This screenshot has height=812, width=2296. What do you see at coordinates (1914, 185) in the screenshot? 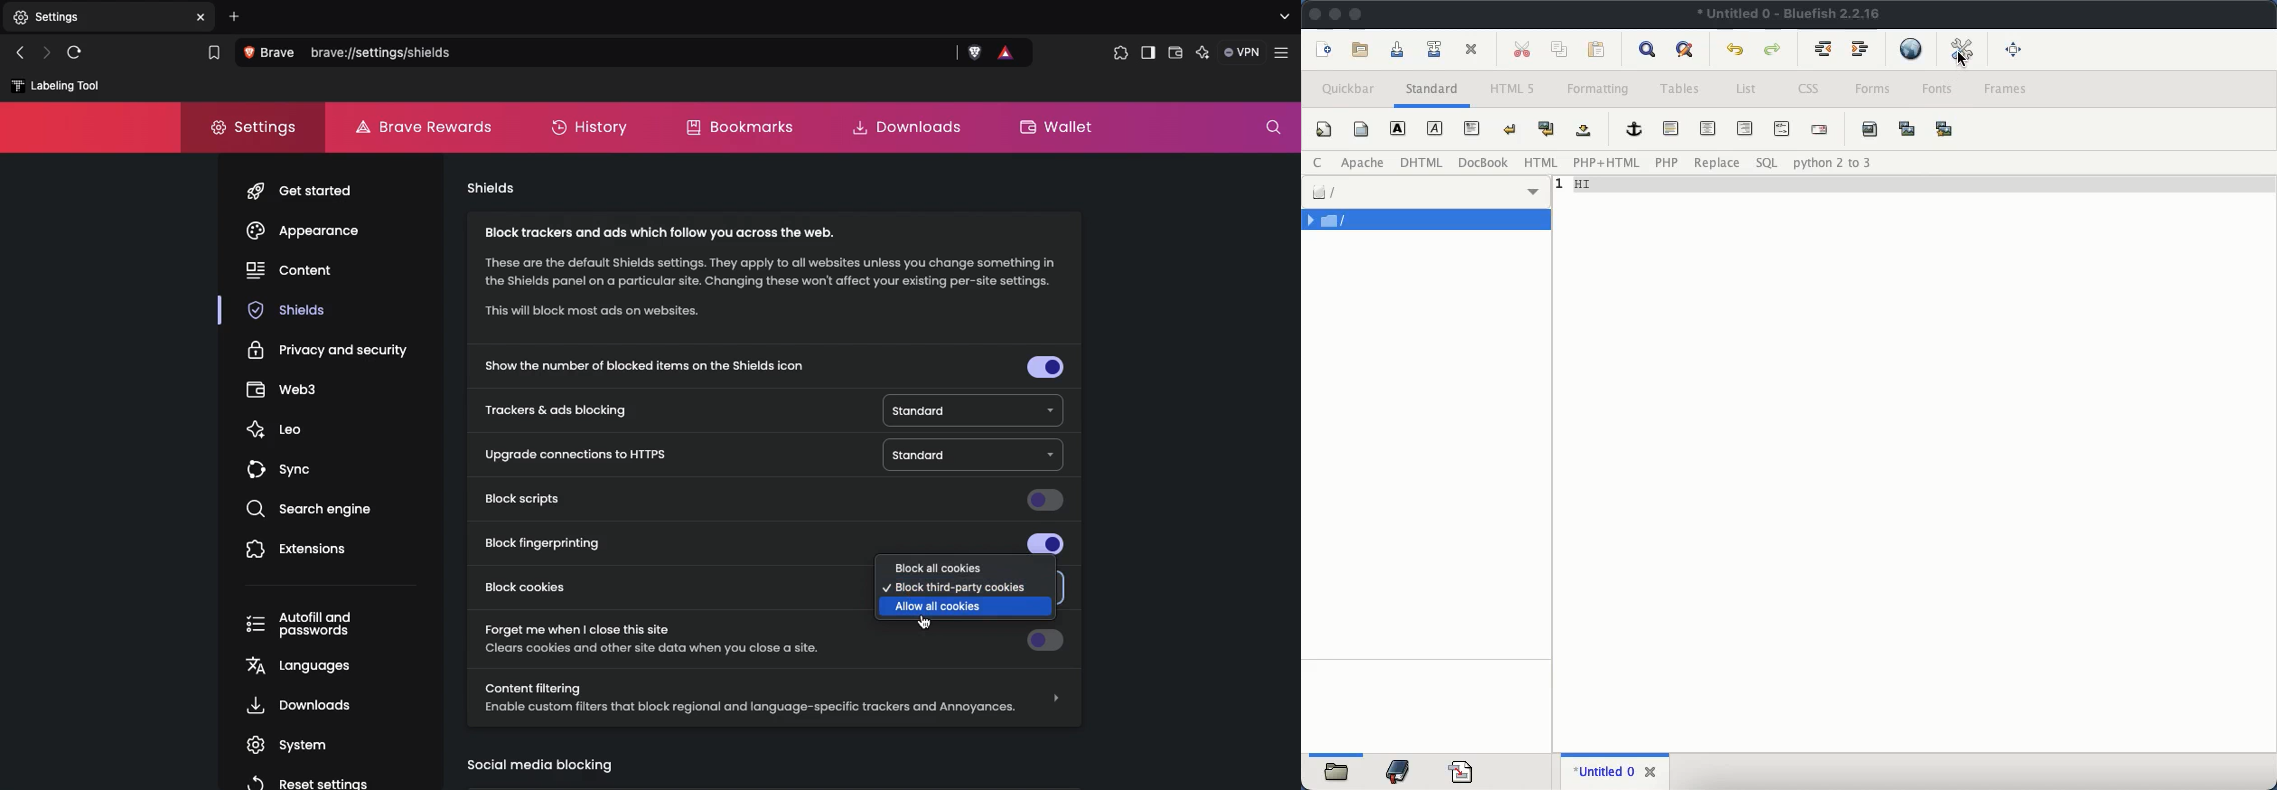
I see `Hi` at bounding box center [1914, 185].